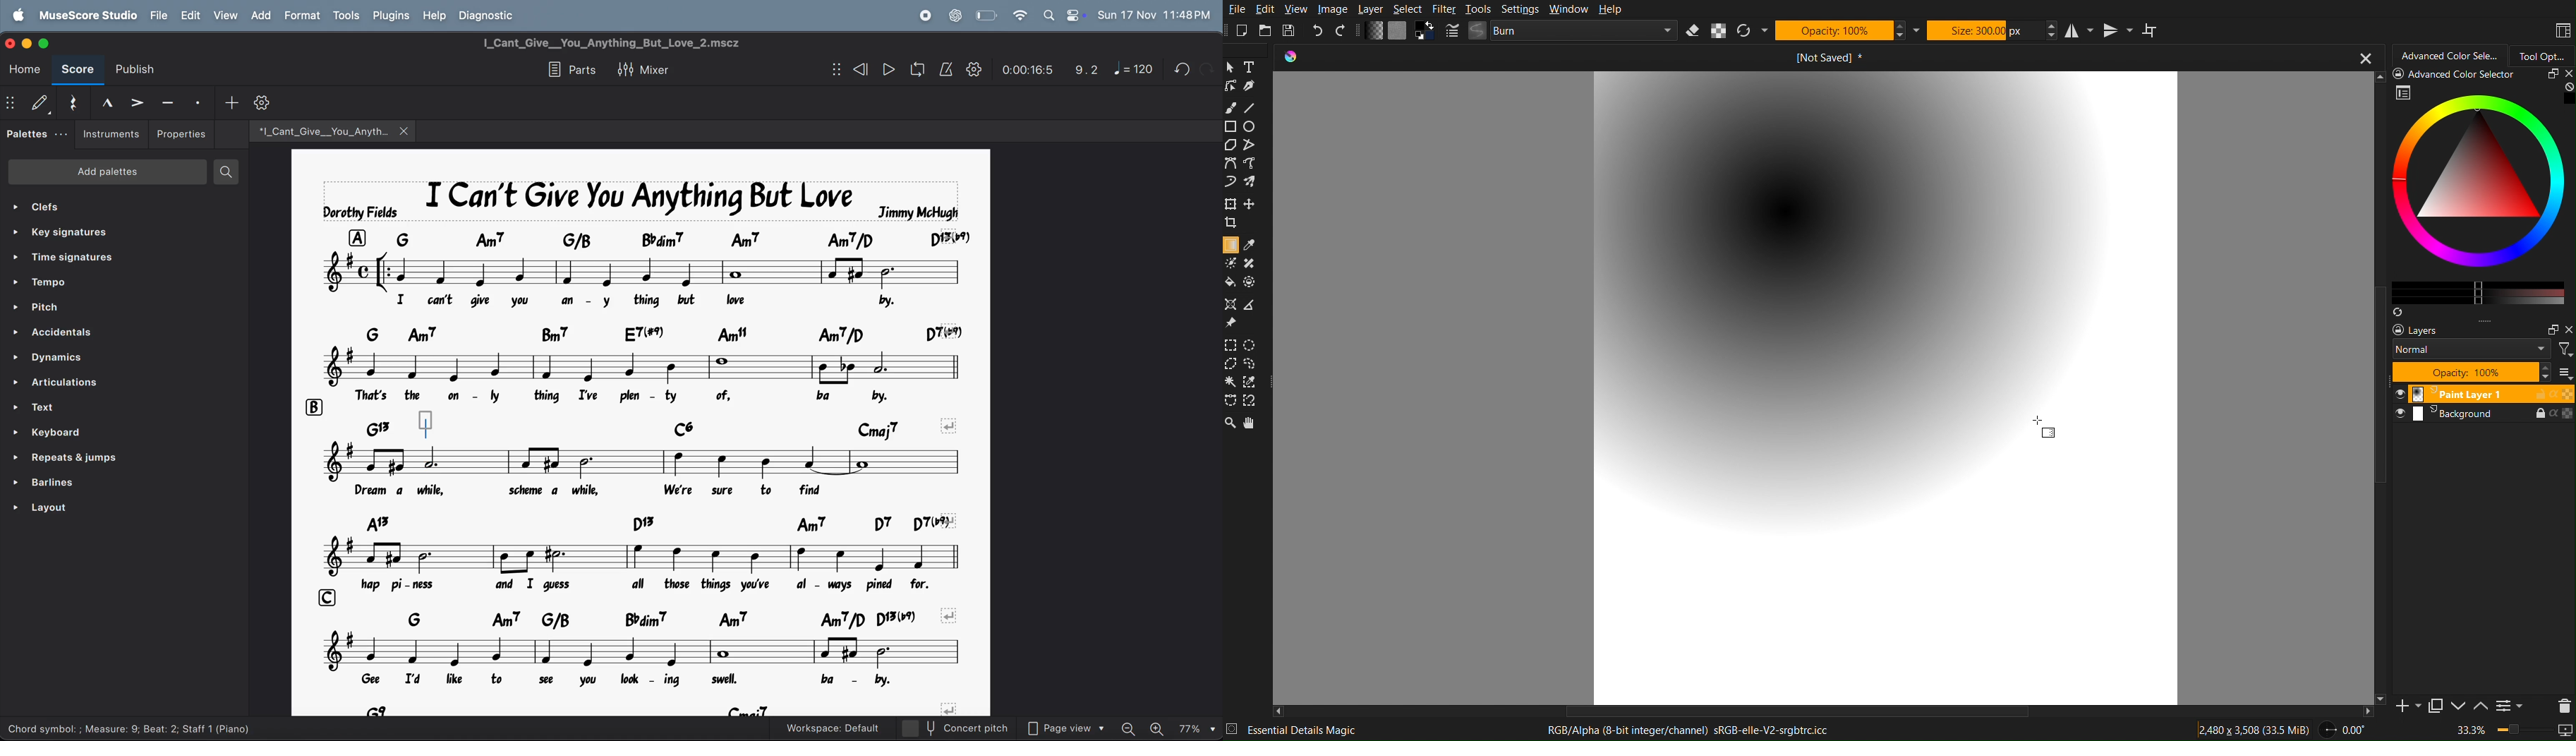  What do you see at coordinates (1243, 312) in the screenshot?
I see `Ruler Tools` at bounding box center [1243, 312].